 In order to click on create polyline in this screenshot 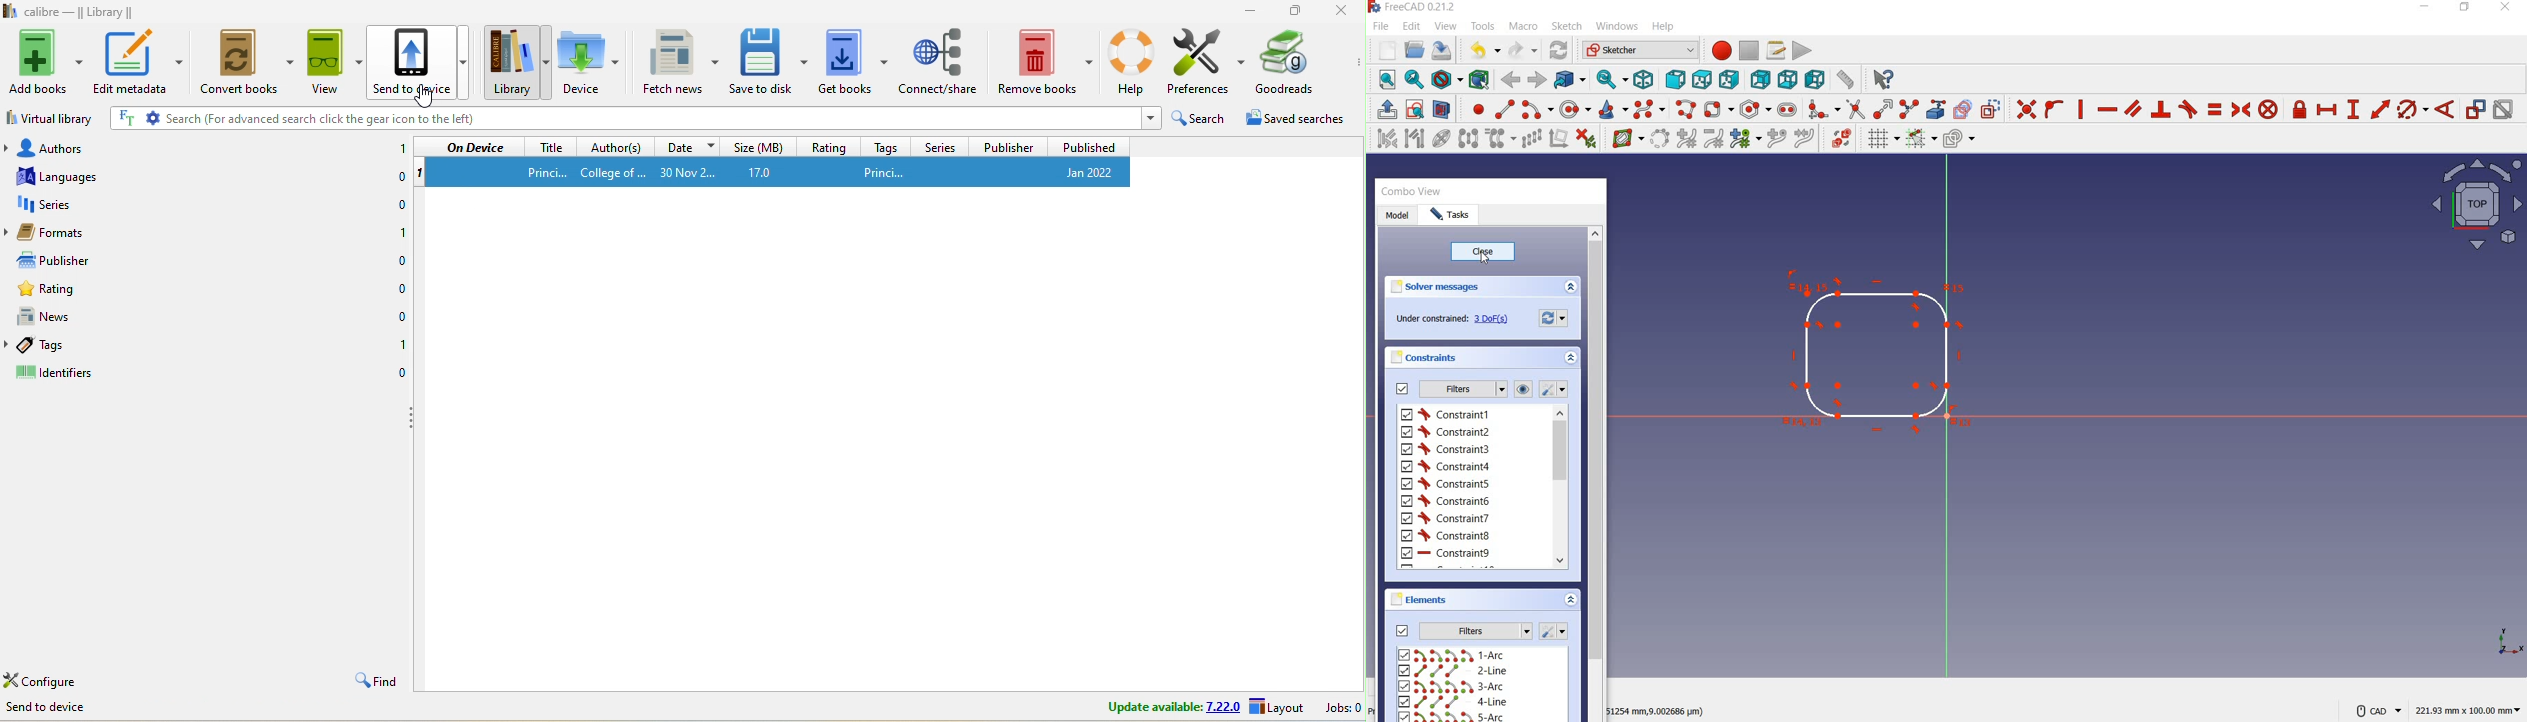, I will do `click(1687, 109)`.